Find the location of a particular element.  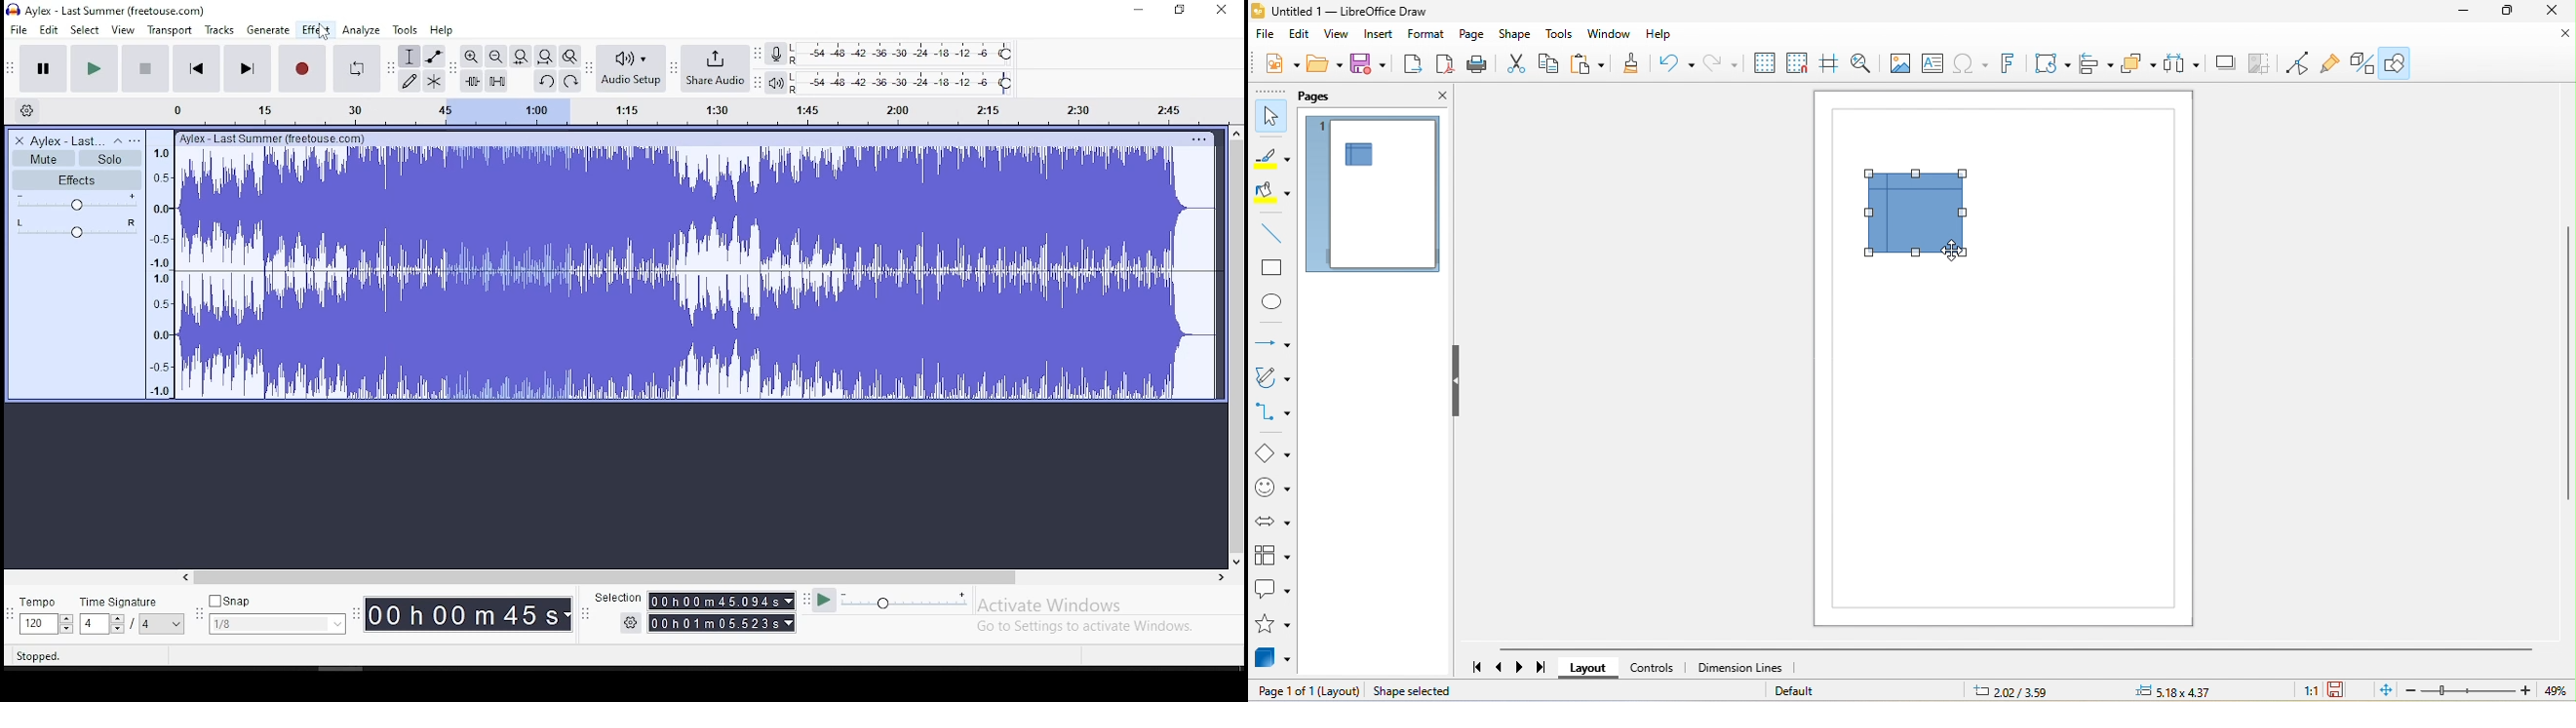

shape selected is located at coordinates (1447, 692).